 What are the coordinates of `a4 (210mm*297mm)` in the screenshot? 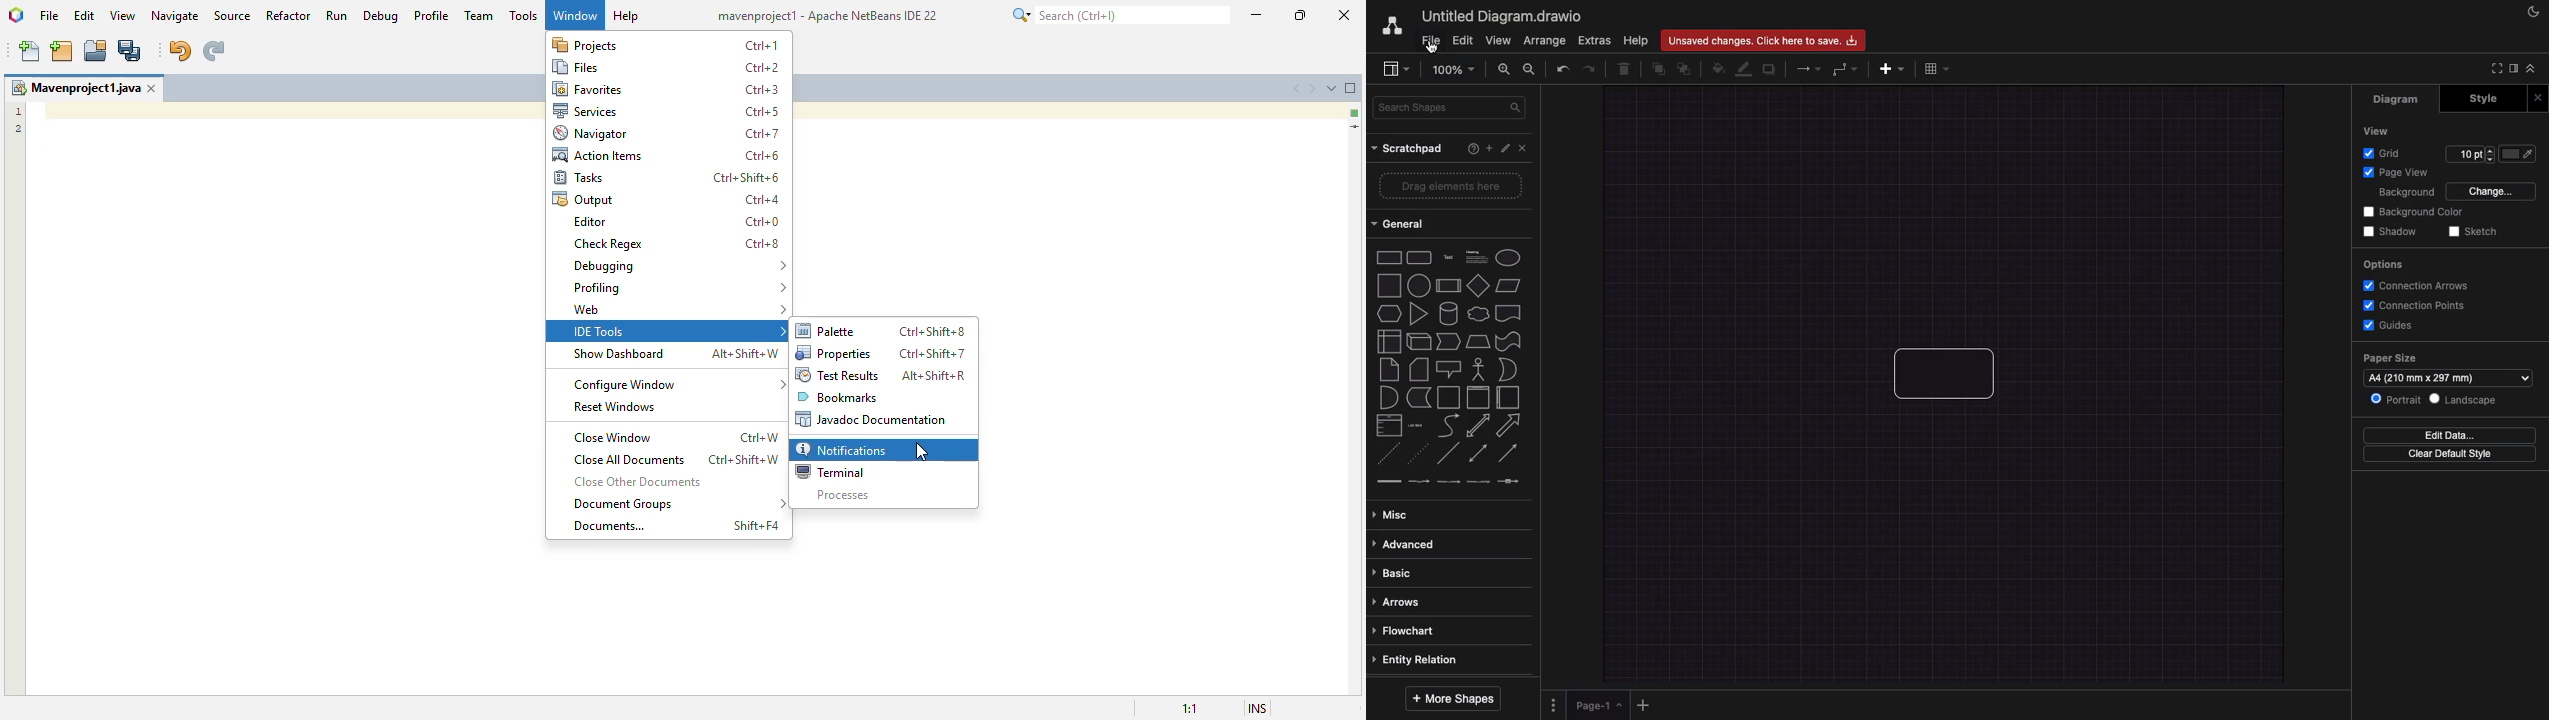 It's located at (2425, 376).